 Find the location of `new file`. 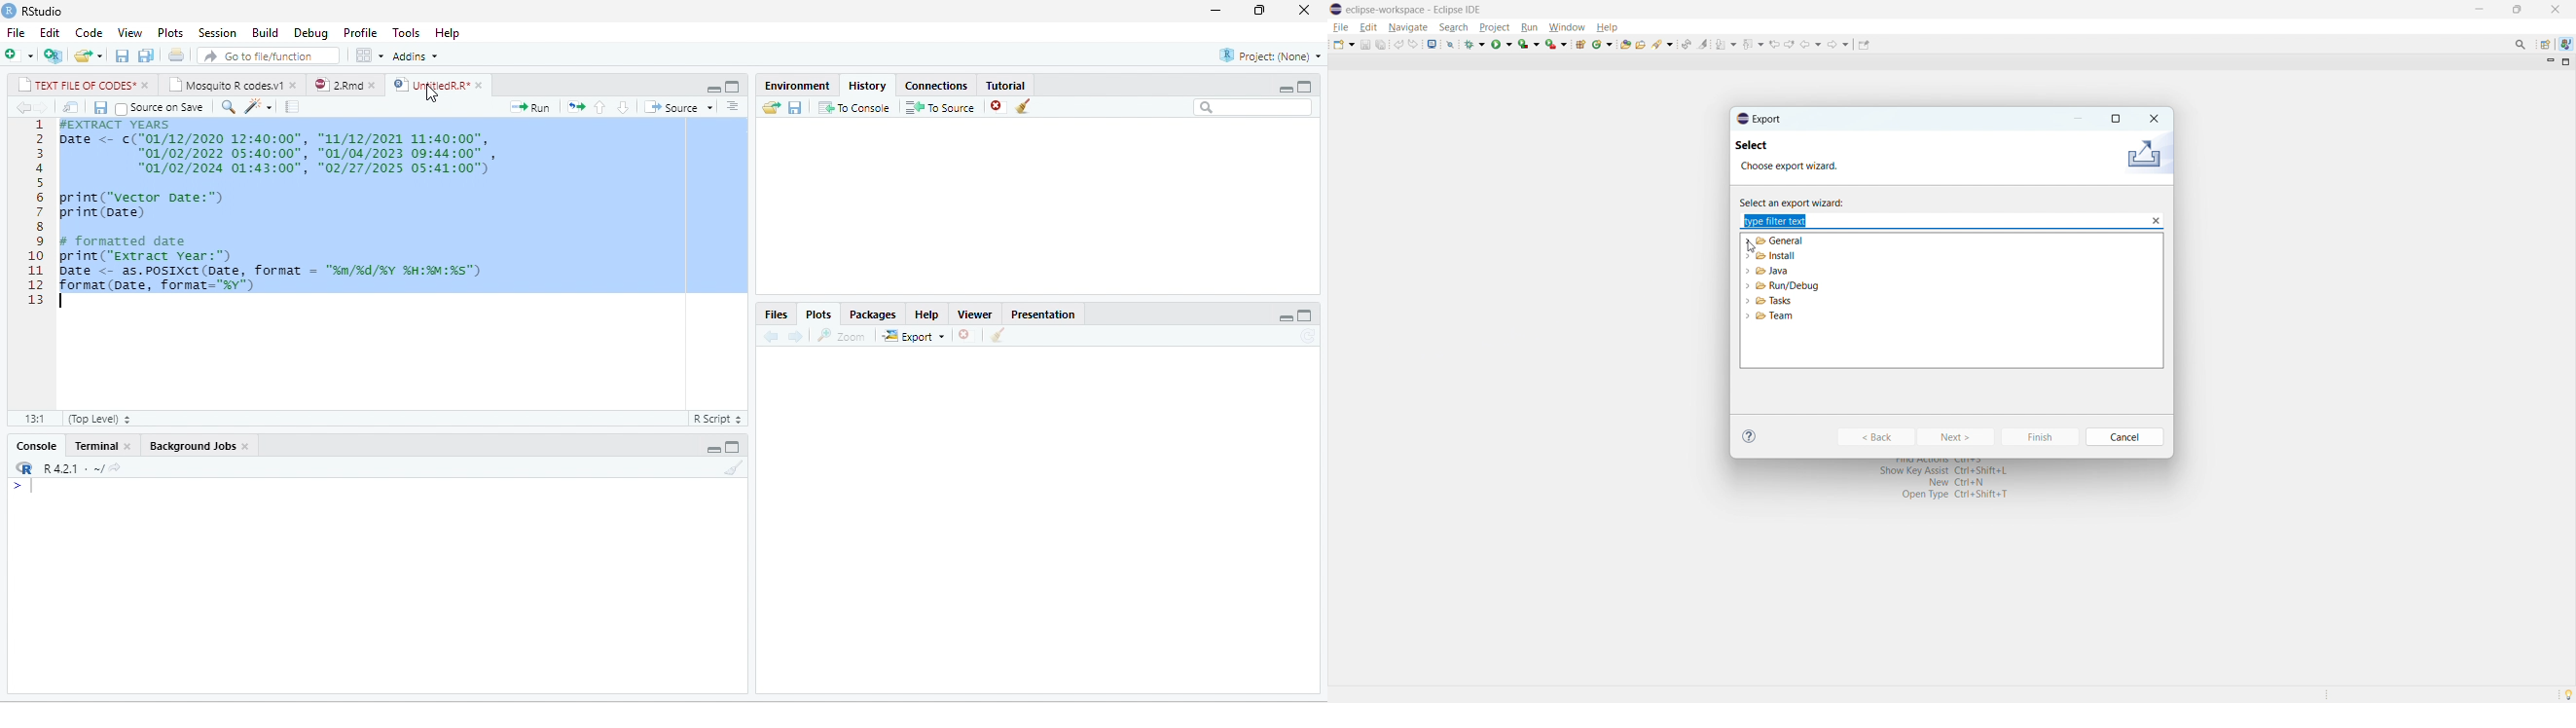

new file is located at coordinates (19, 56).